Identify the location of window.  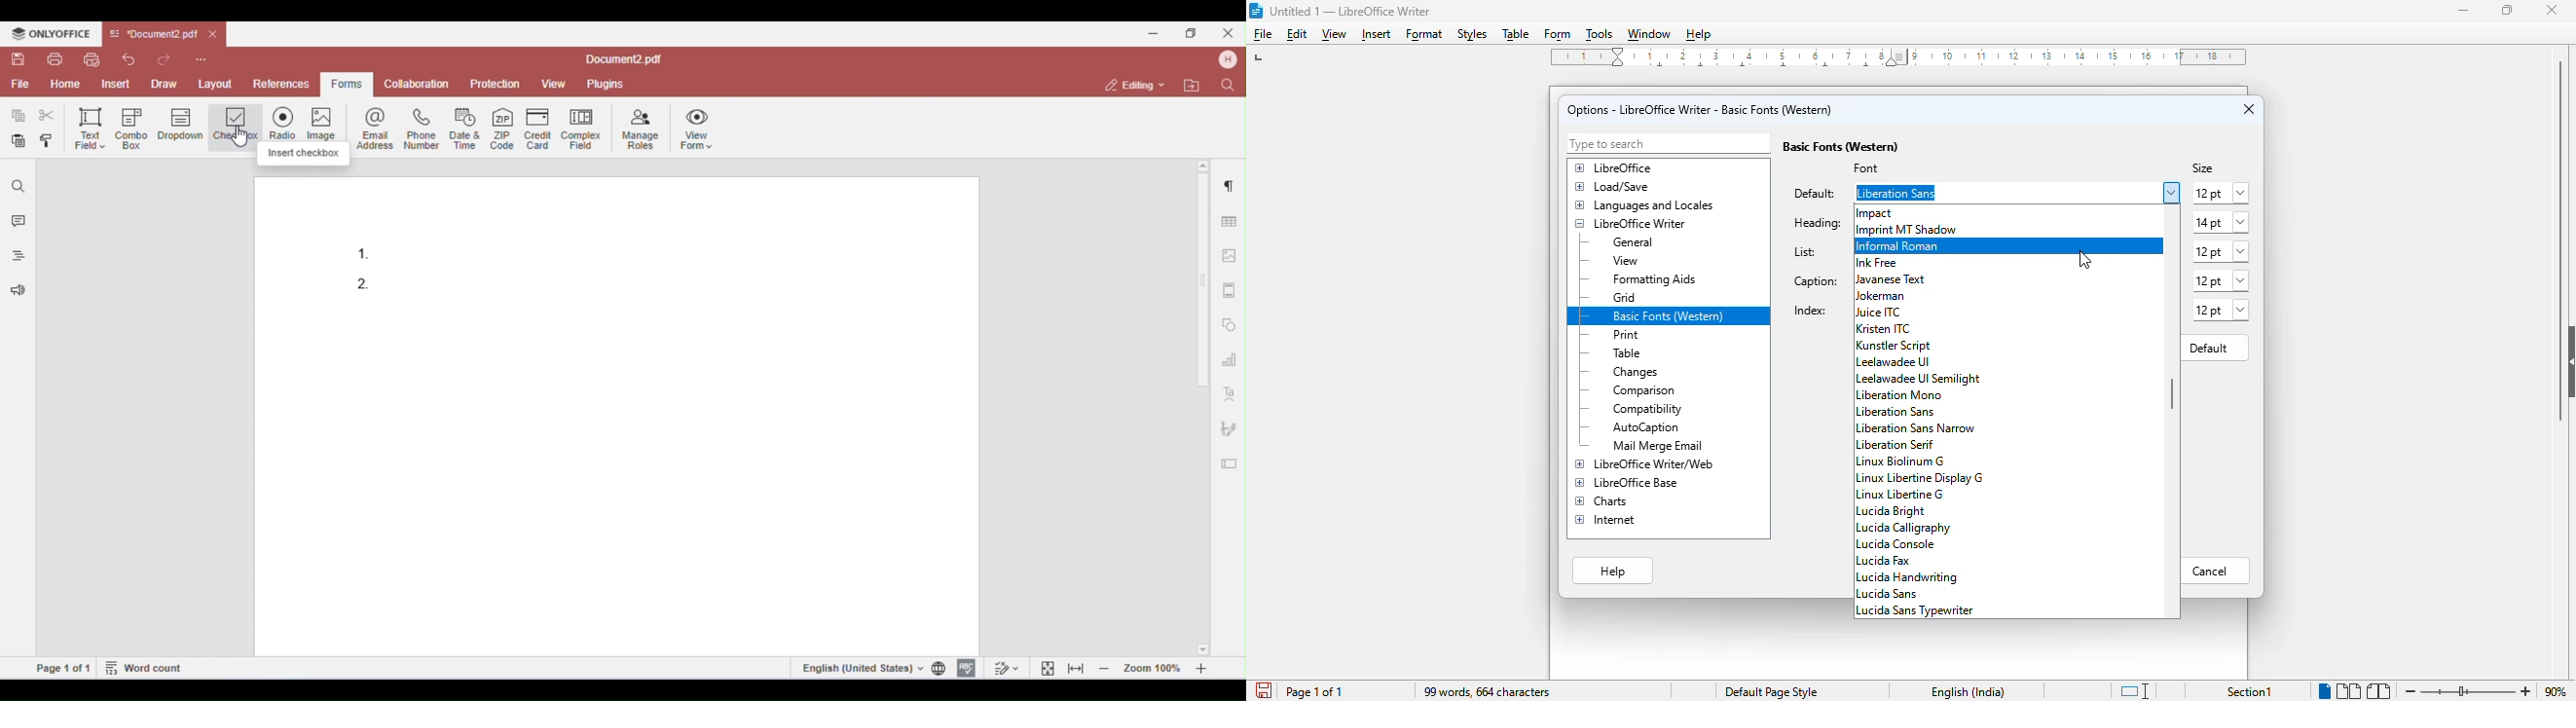
(1648, 36).